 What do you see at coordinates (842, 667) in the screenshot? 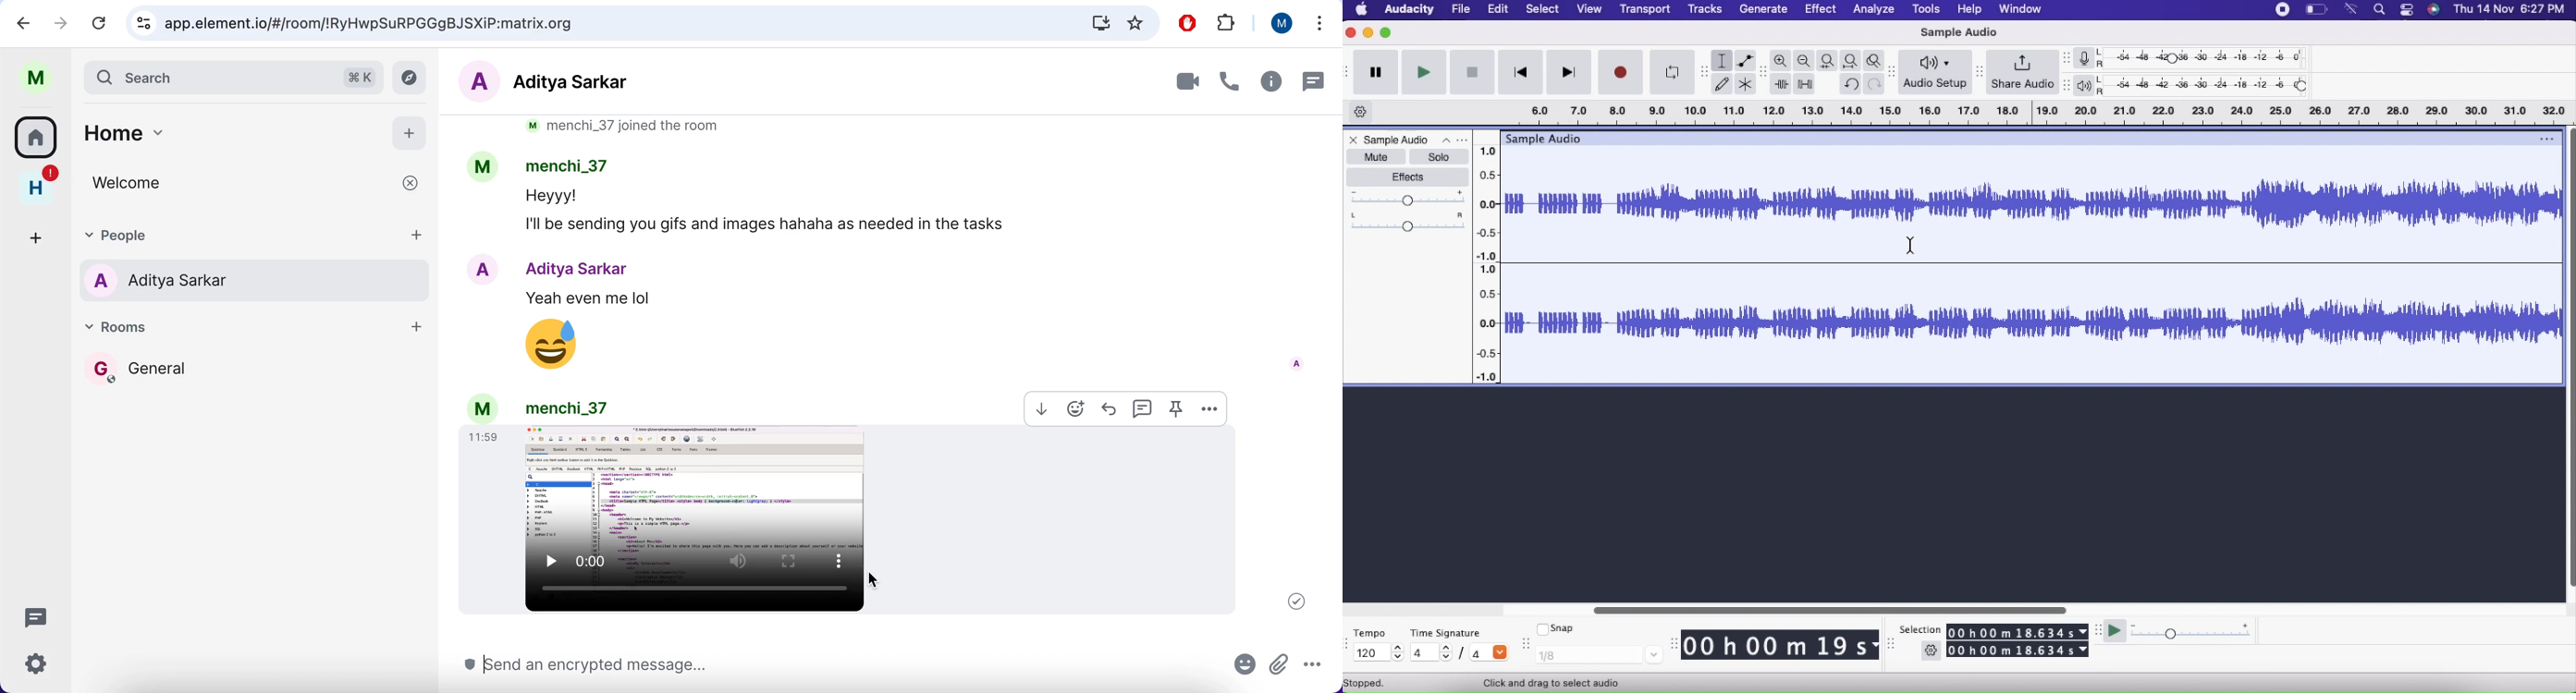
I see `send message` at bounding box center [842, 667].